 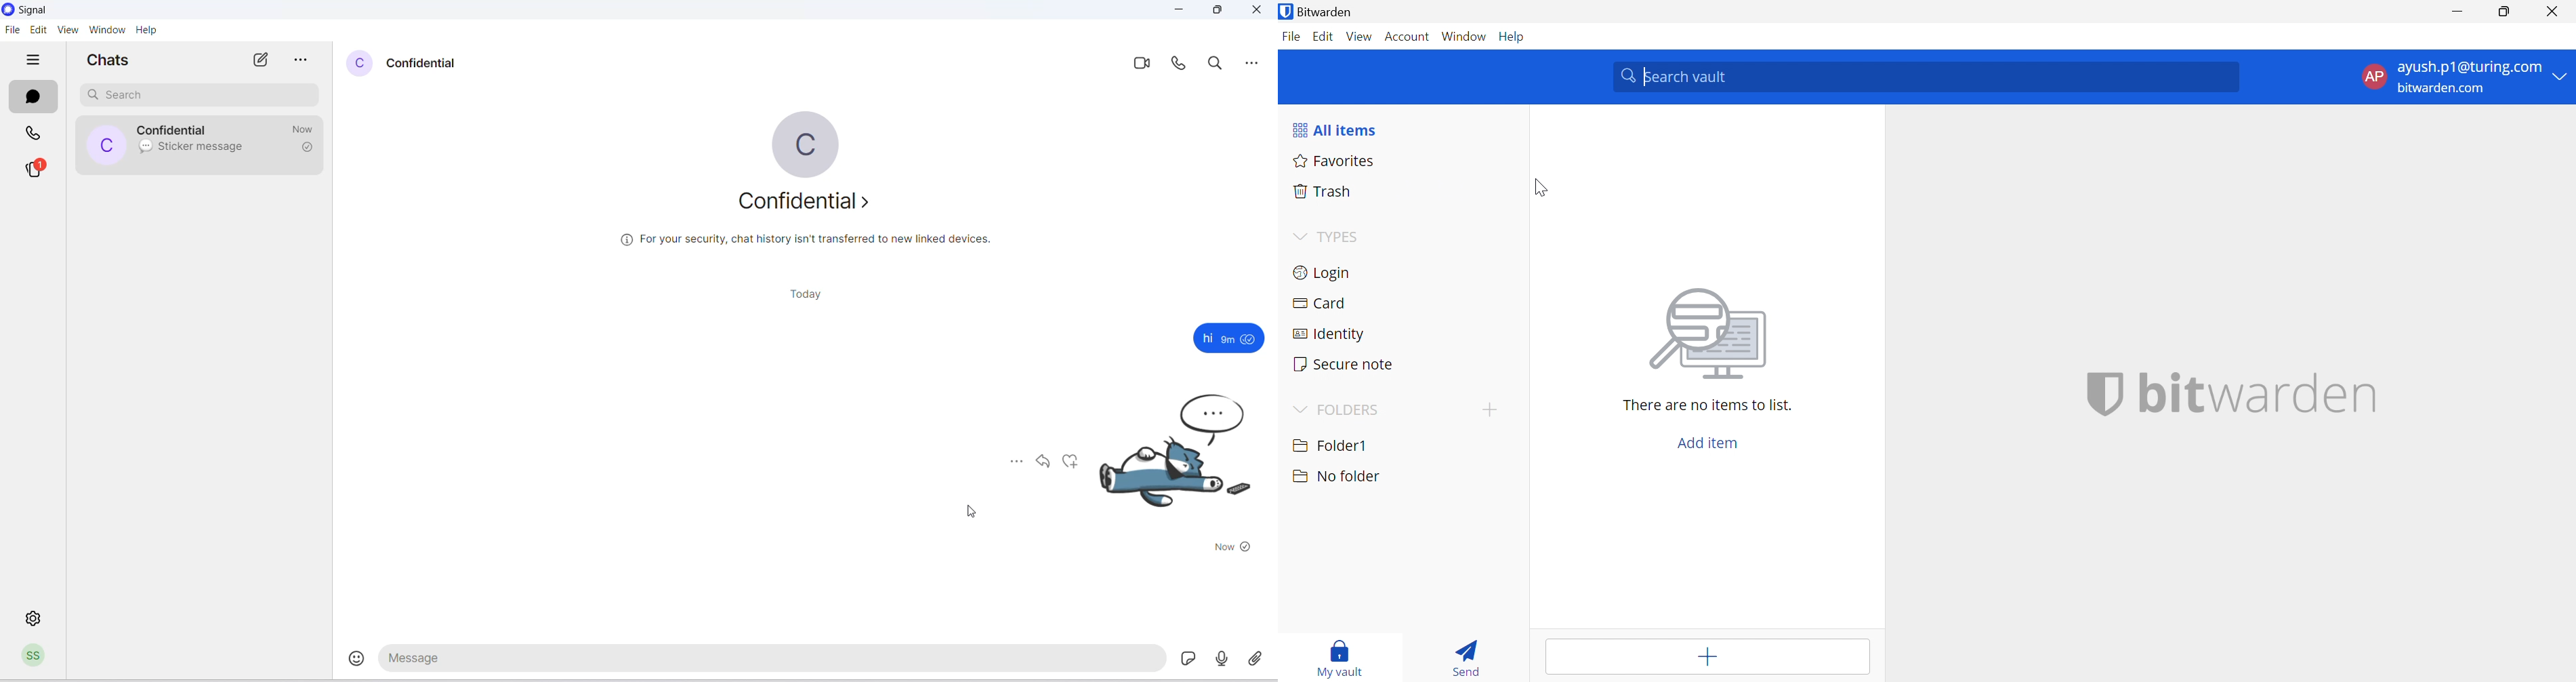 What do you see at coordinates (968, 513) in the screenshot?
I see `cursor` at bounding box center [968, 513].